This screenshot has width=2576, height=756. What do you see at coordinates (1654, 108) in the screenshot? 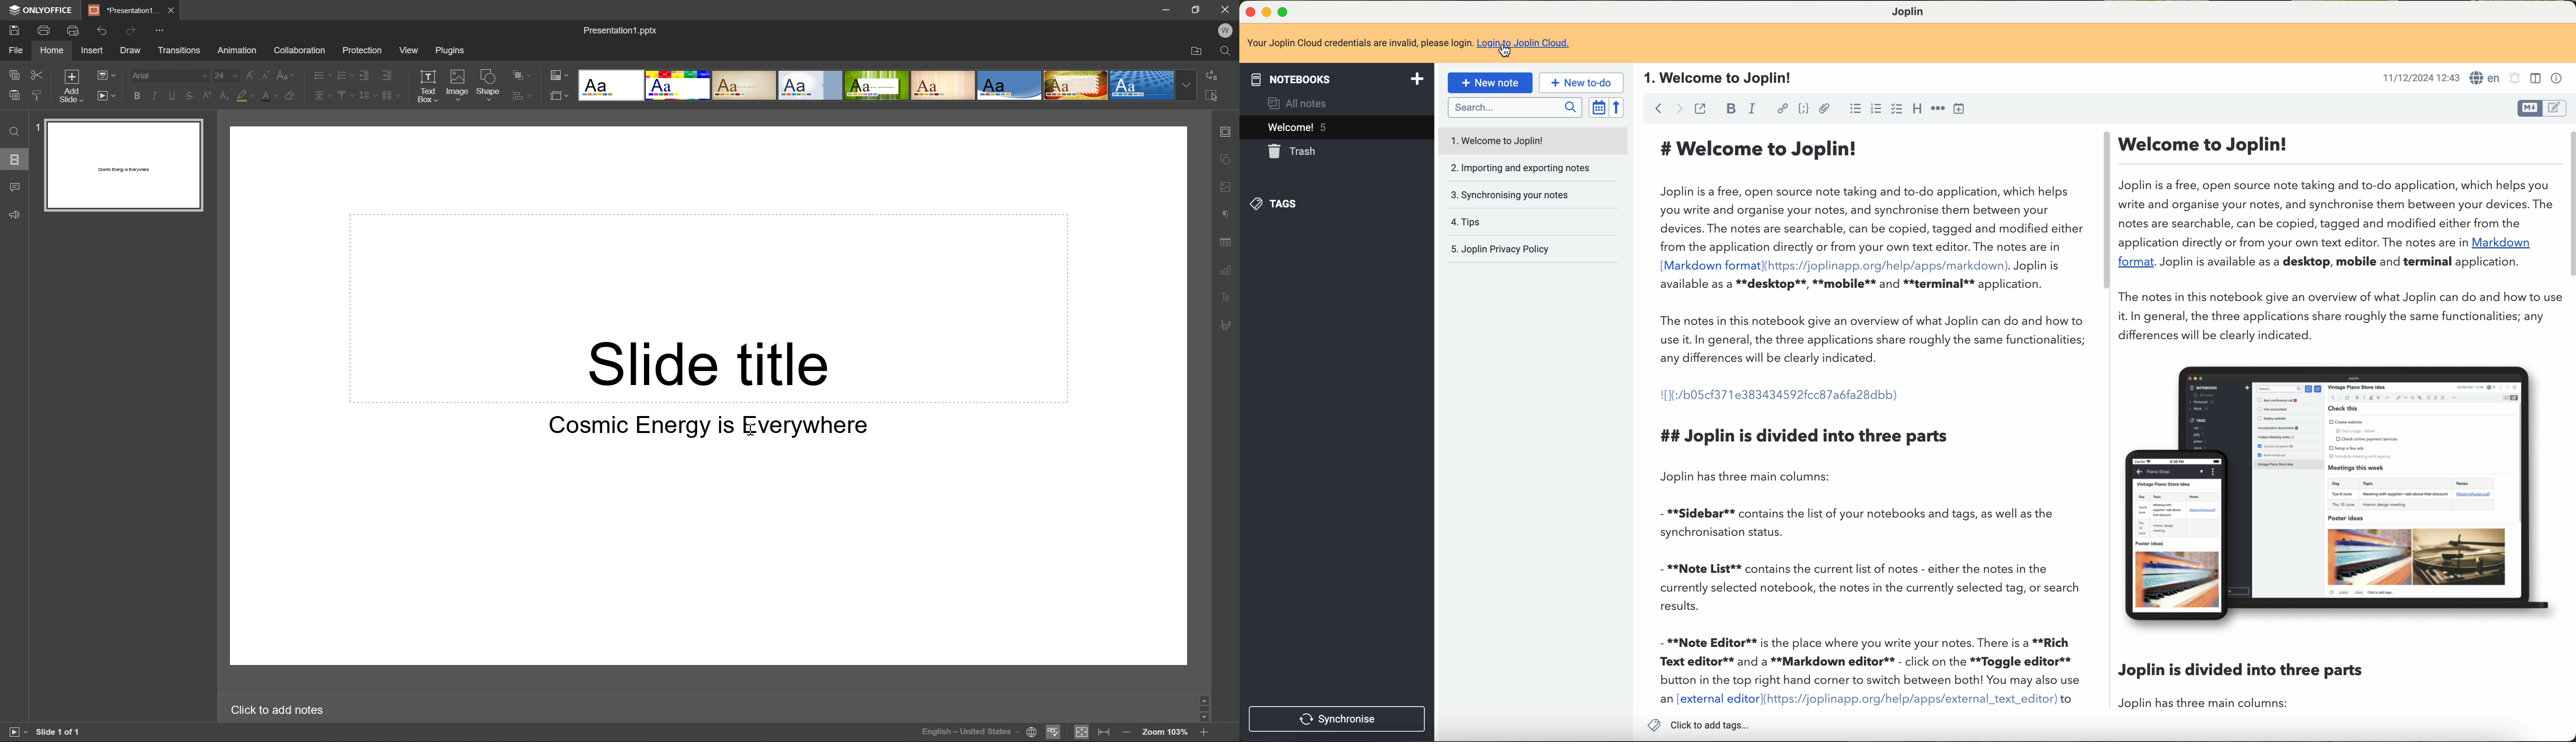
I see `navigate back arrow` at bounding box center [1654, 108].